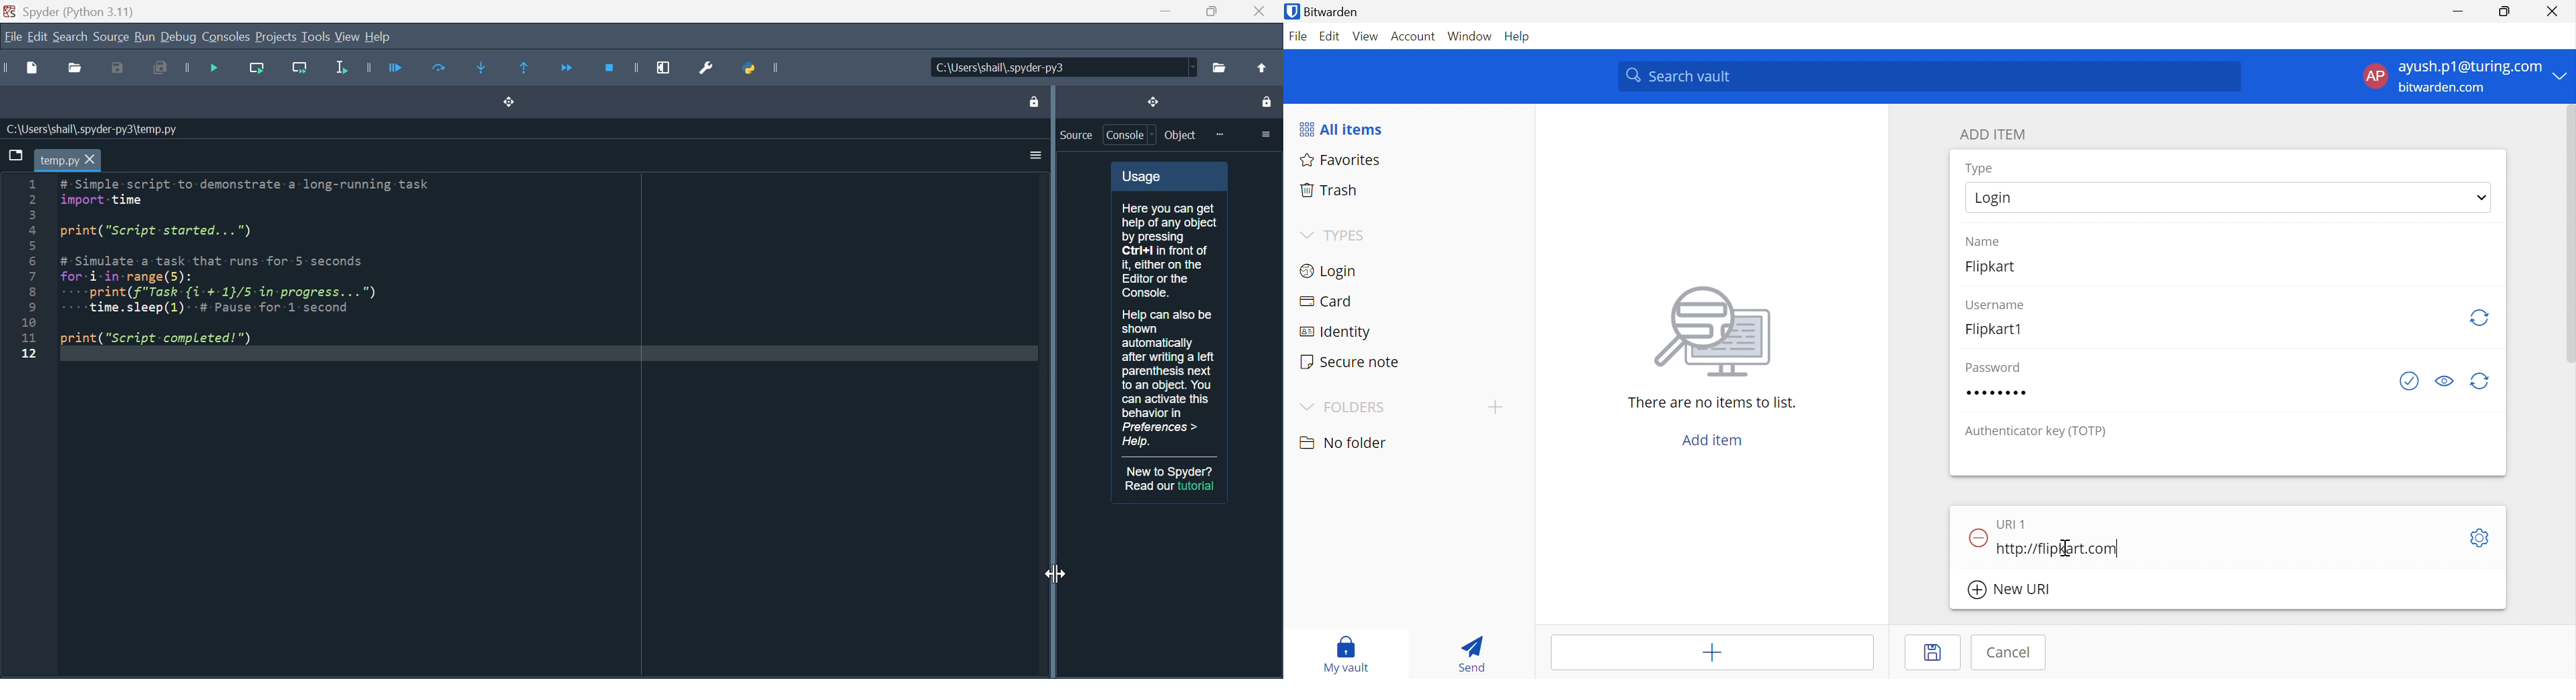 Image resolution: width=2576 pixels, height=700 pixels. I want to click on Add item, so click(1713, 441).